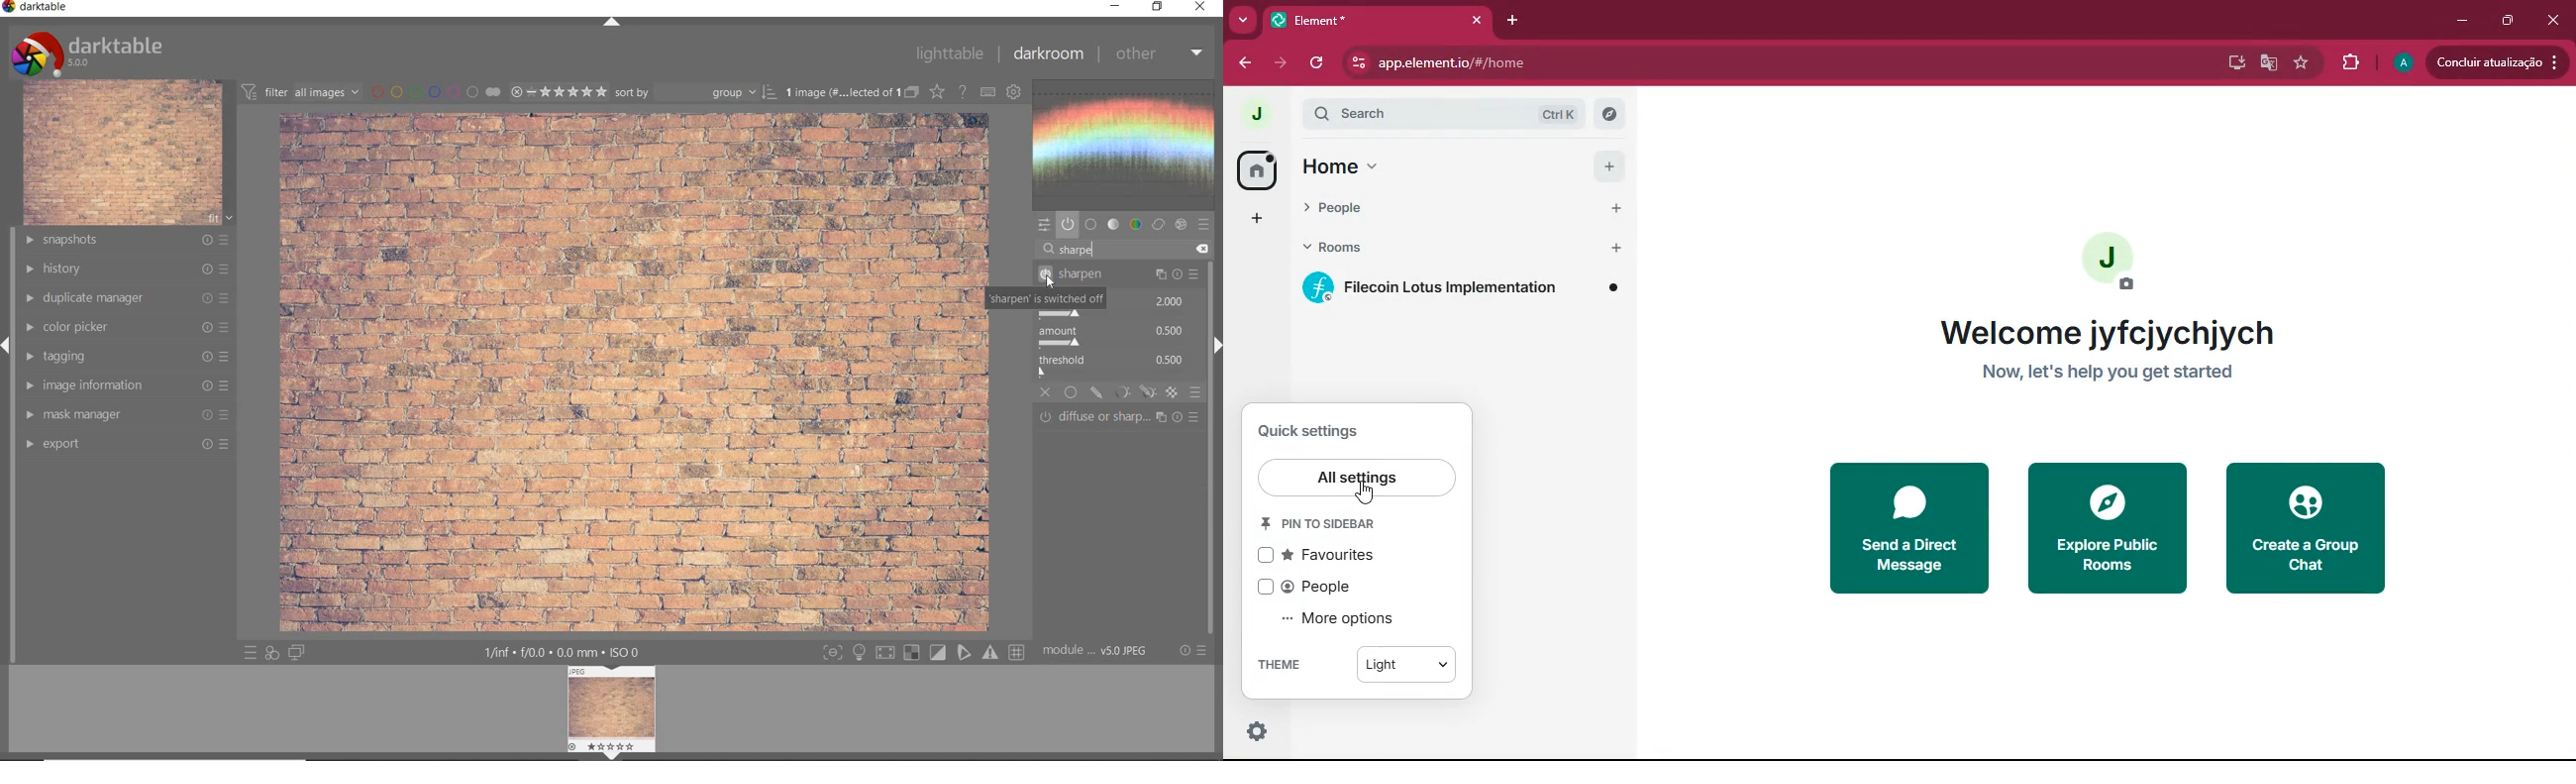 The width and height of the screenshot is (2576, 784). I want to click on lighttable, so click(949, 53).